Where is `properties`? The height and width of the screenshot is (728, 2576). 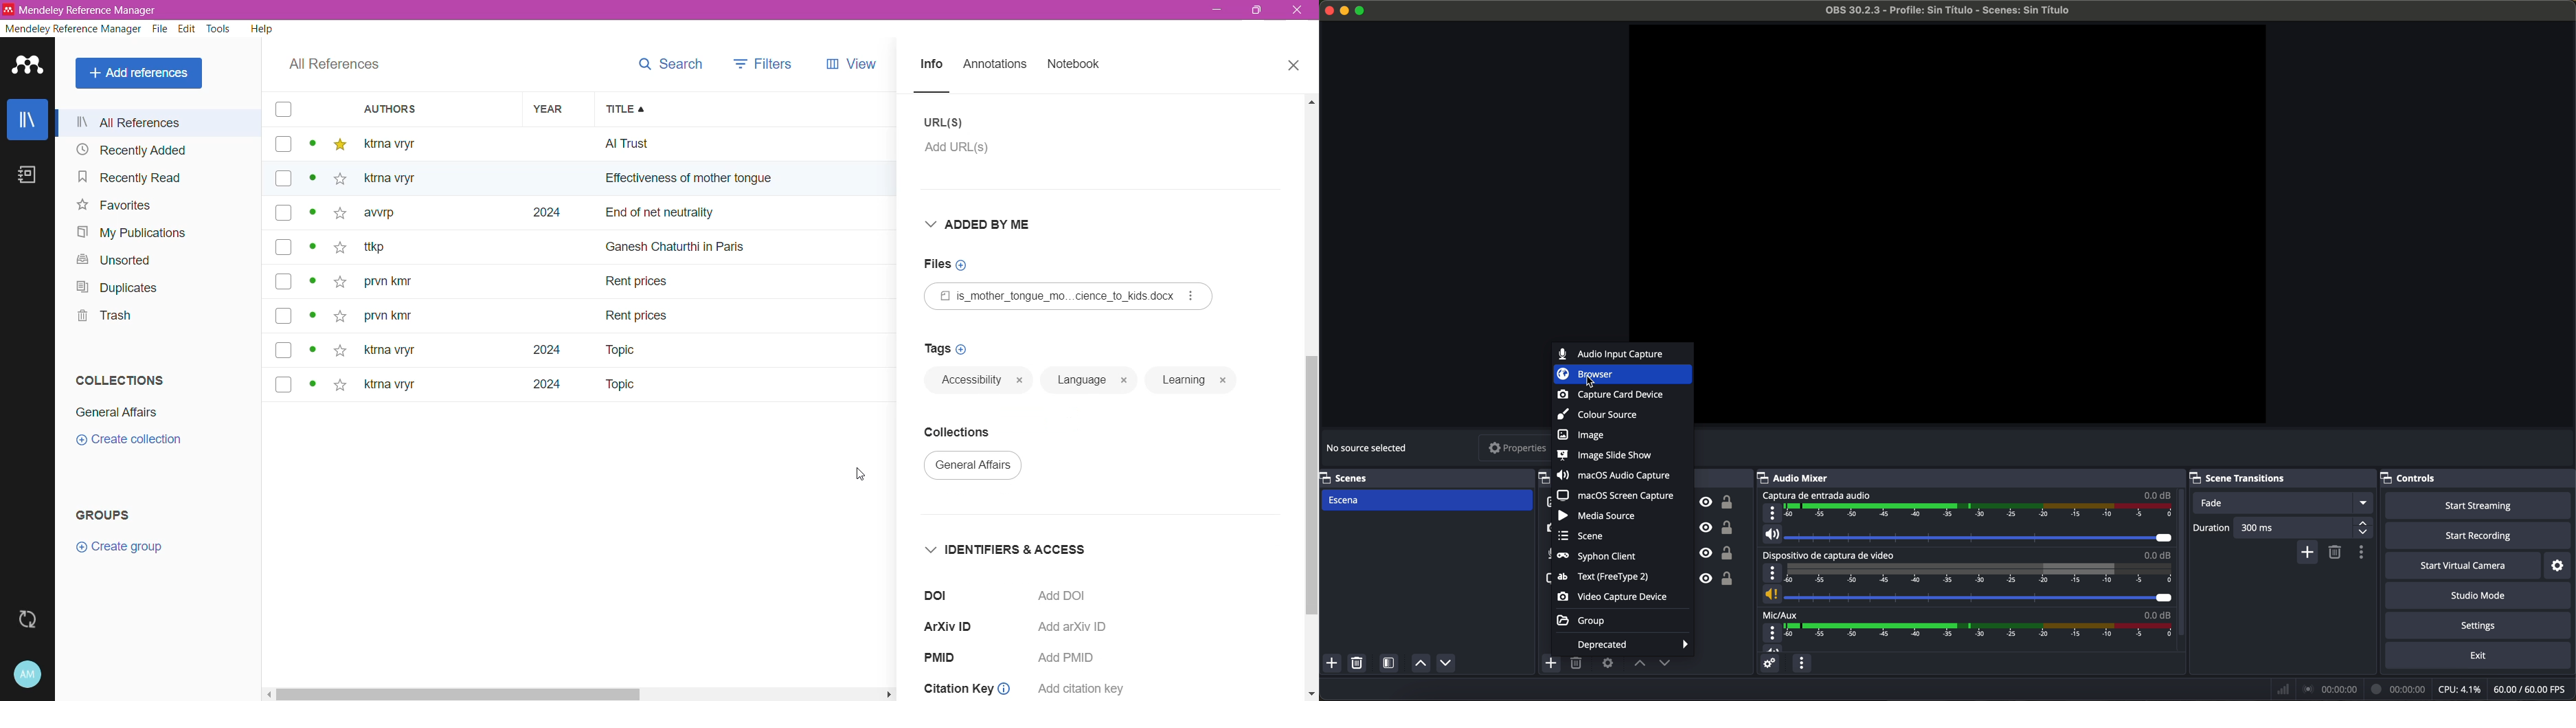
properties is located at coordinates (1519, 447).